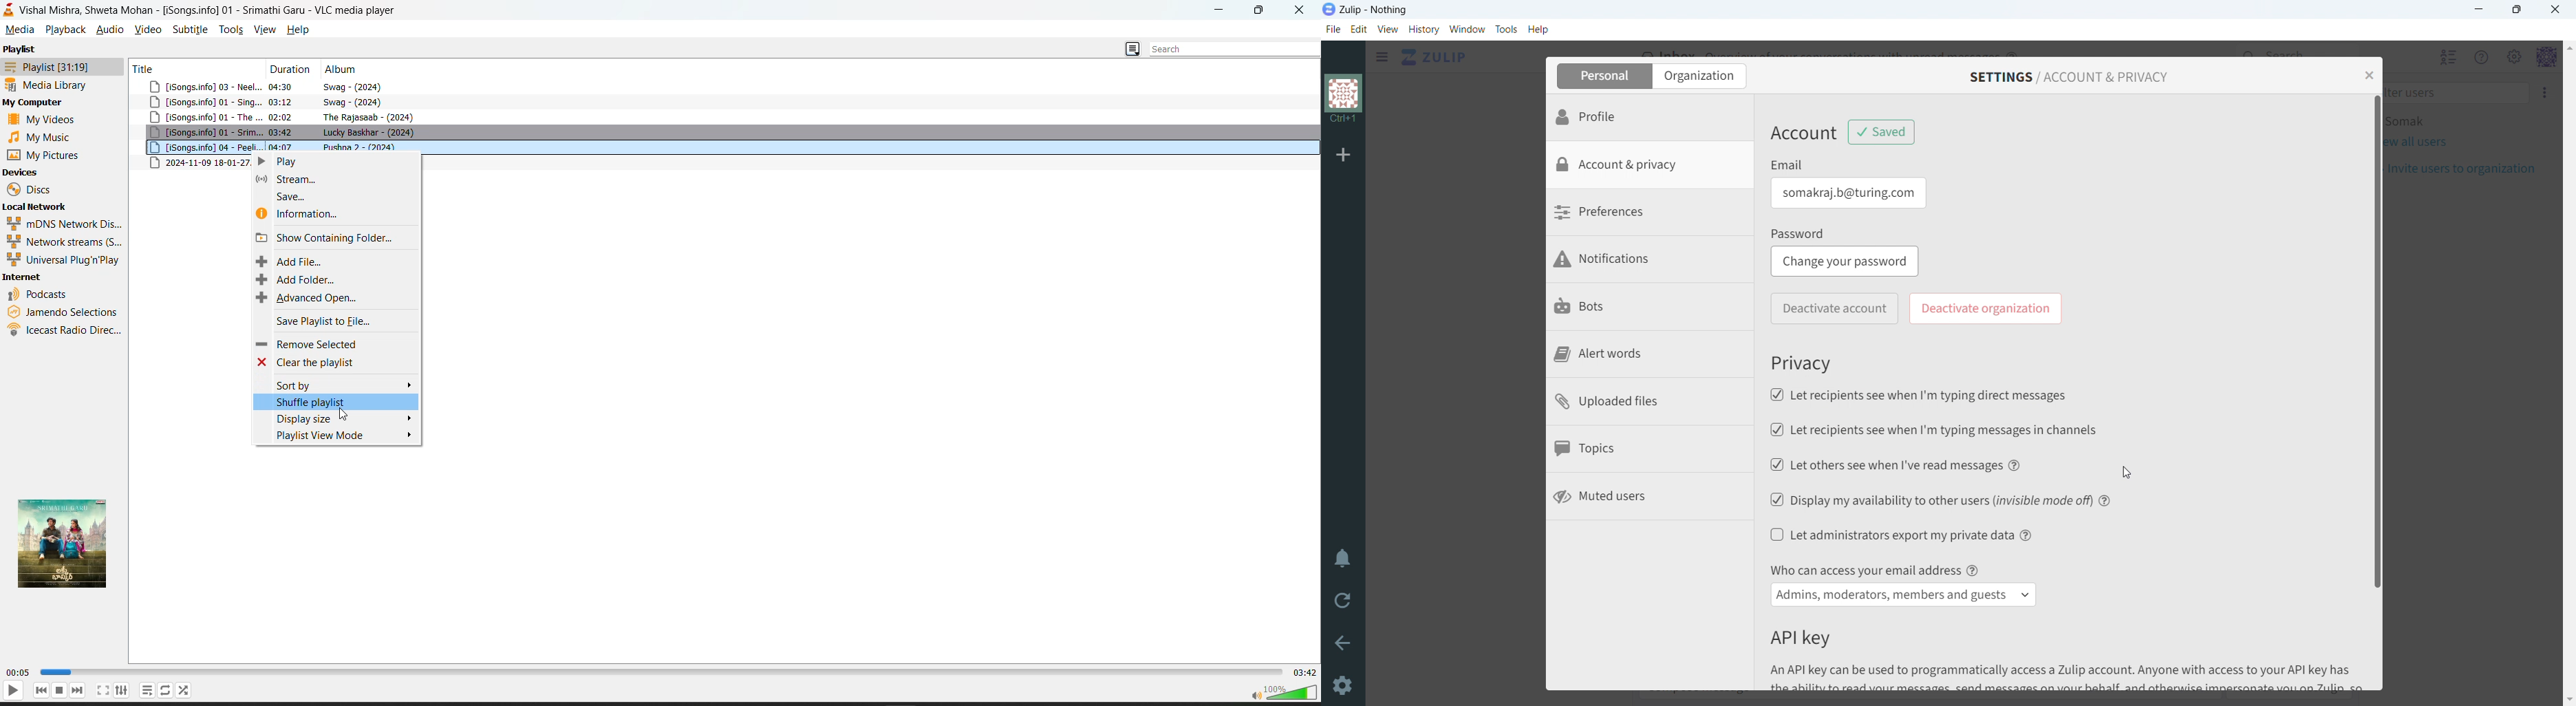  I want to click on let recipents see when i'm typing messages in channels, so click(1935, 429).